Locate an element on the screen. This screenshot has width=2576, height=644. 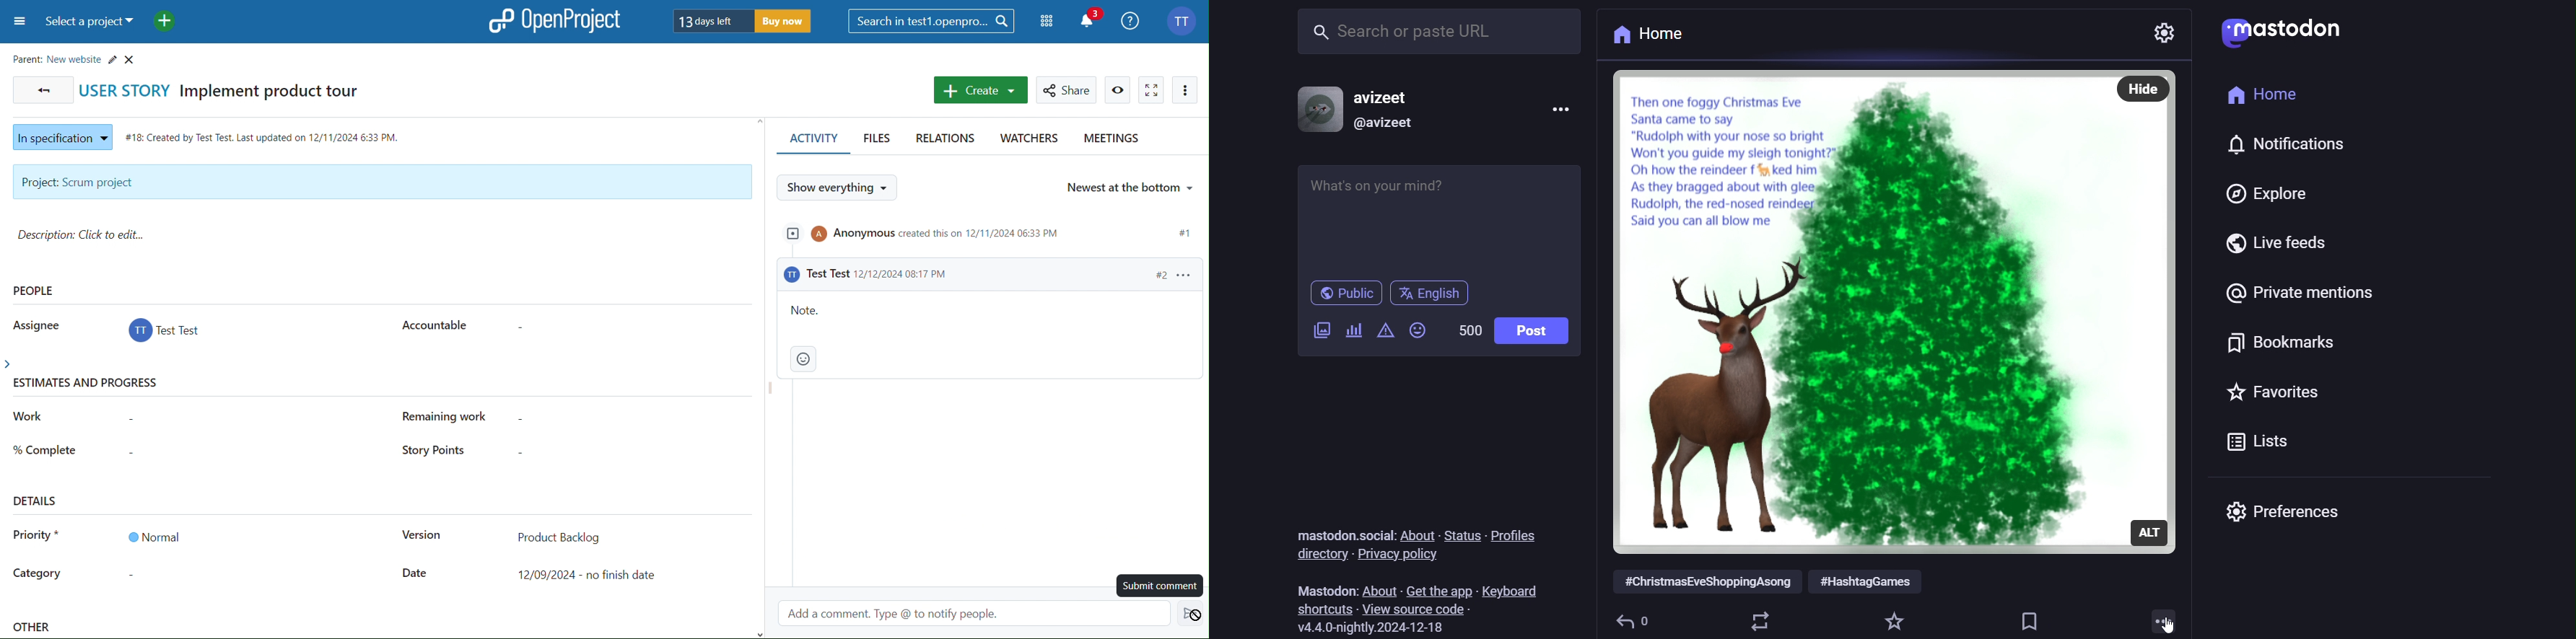
Meetings is located at coordinates (1110, 140).